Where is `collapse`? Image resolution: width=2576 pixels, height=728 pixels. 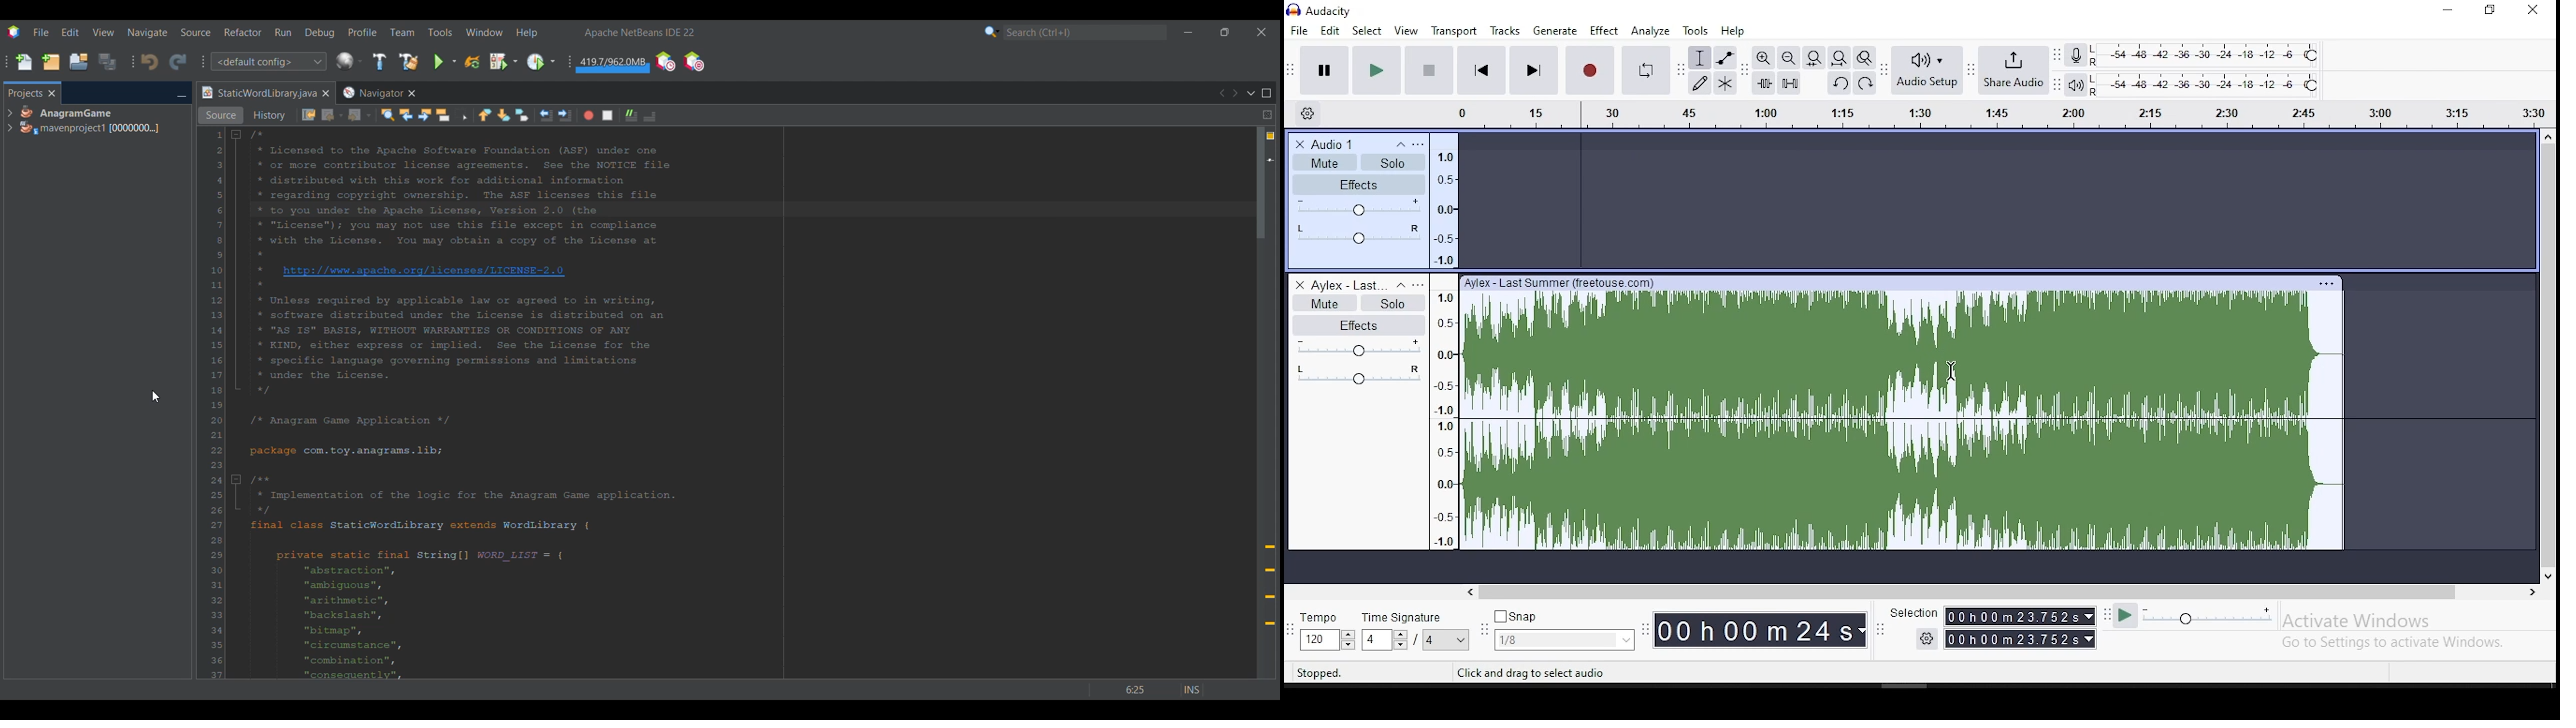 collapse is located at coordinates (1399, 145).